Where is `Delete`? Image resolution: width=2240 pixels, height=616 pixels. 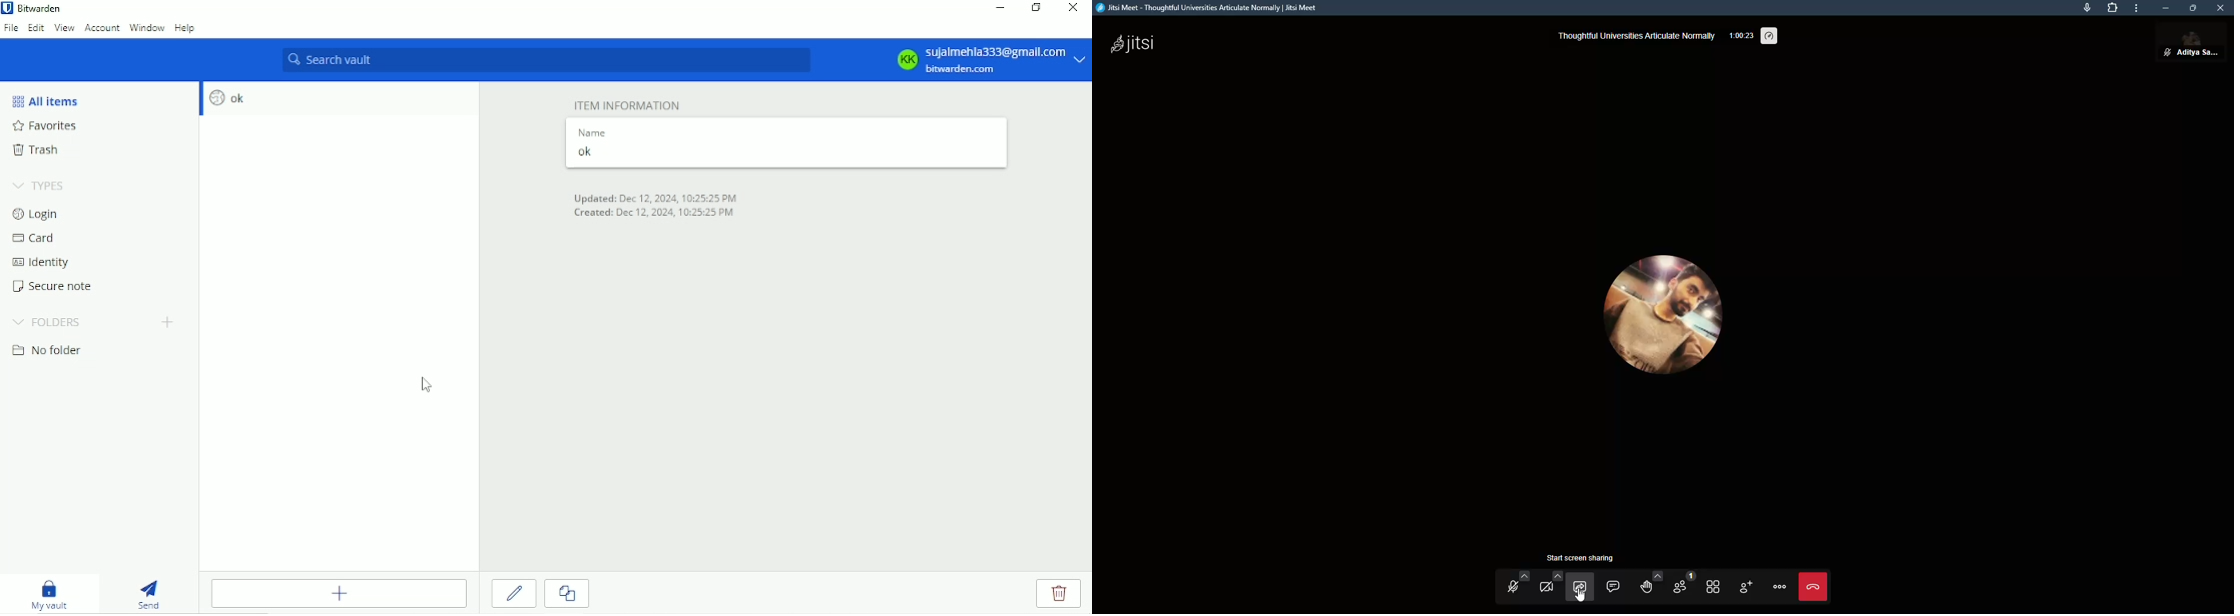 Delete is located at coordinates (1060, 594).